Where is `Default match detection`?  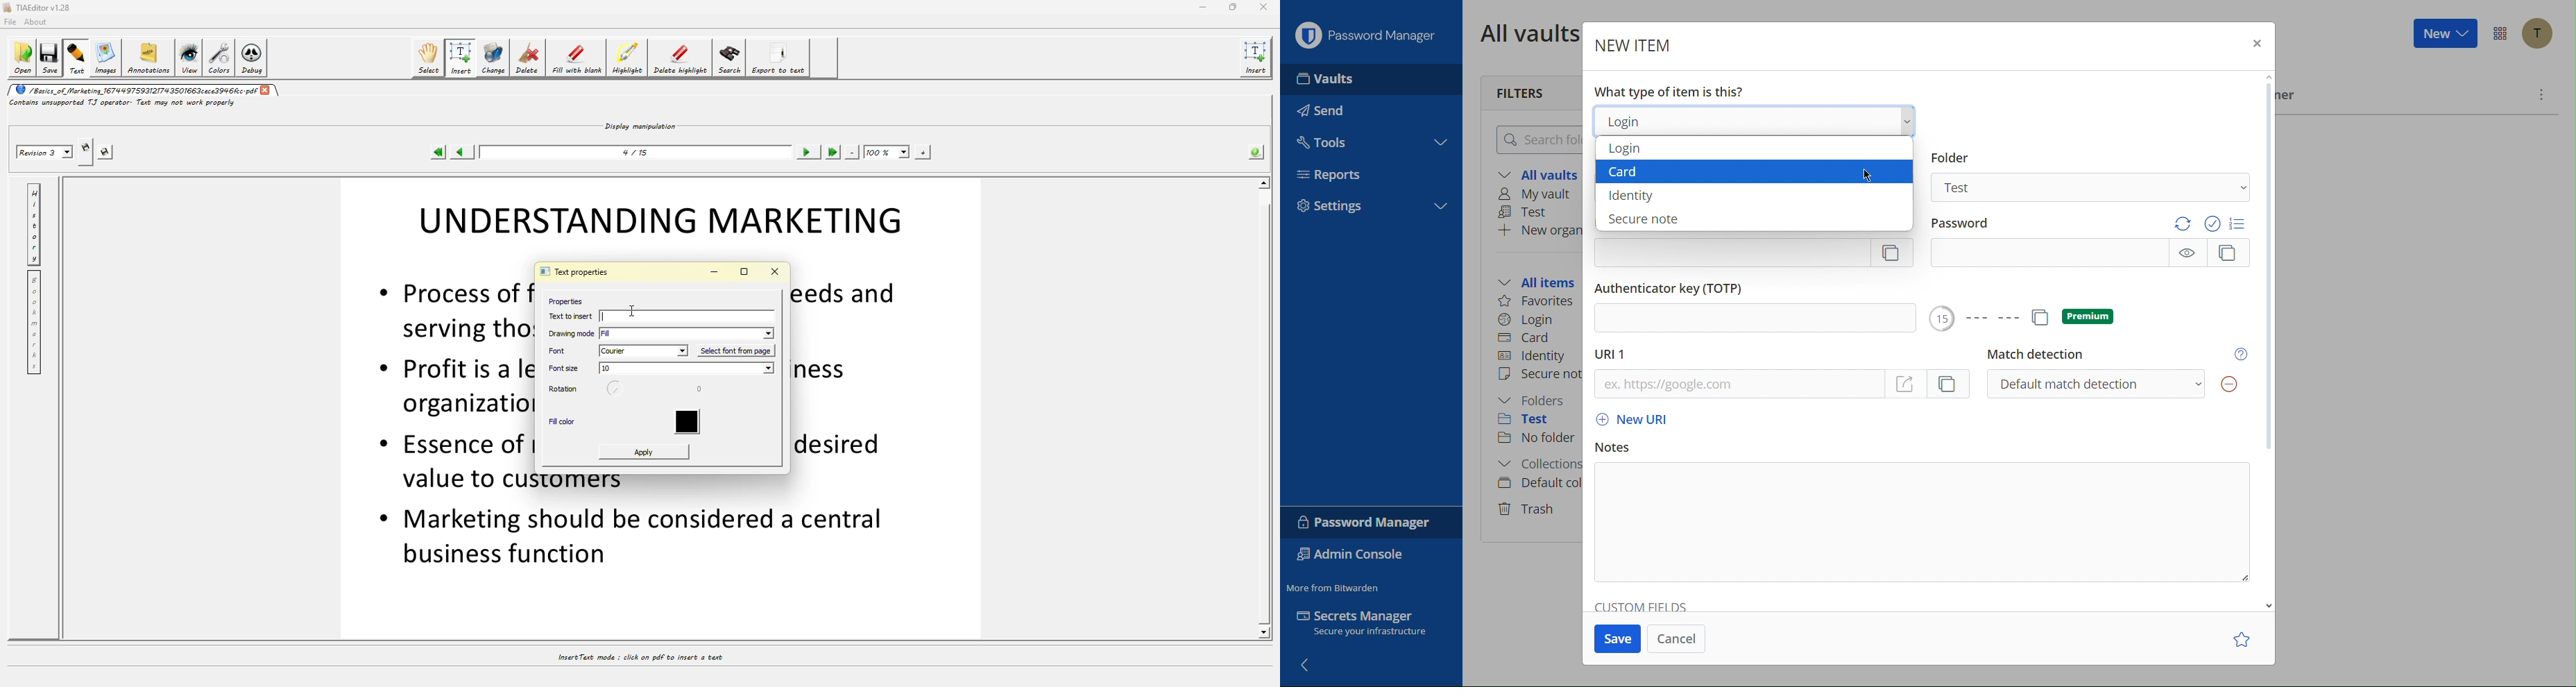
Default match detection is located at coordinates (2119, 383).